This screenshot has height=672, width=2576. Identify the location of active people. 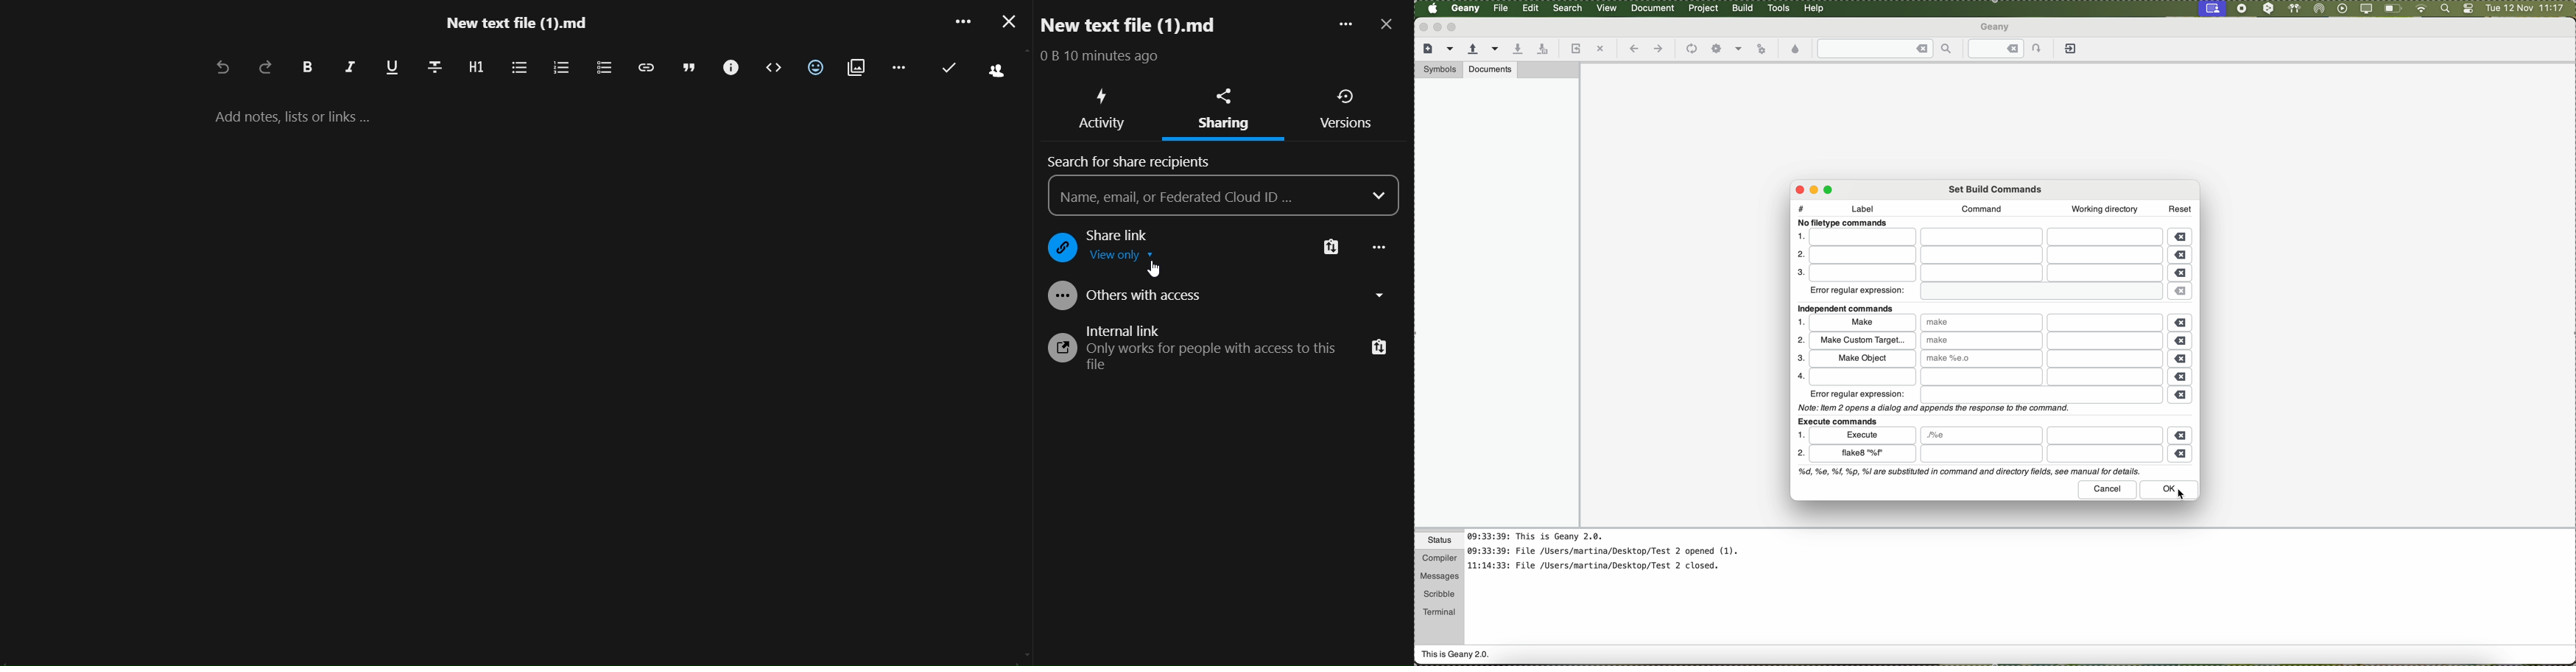
(993, 73).